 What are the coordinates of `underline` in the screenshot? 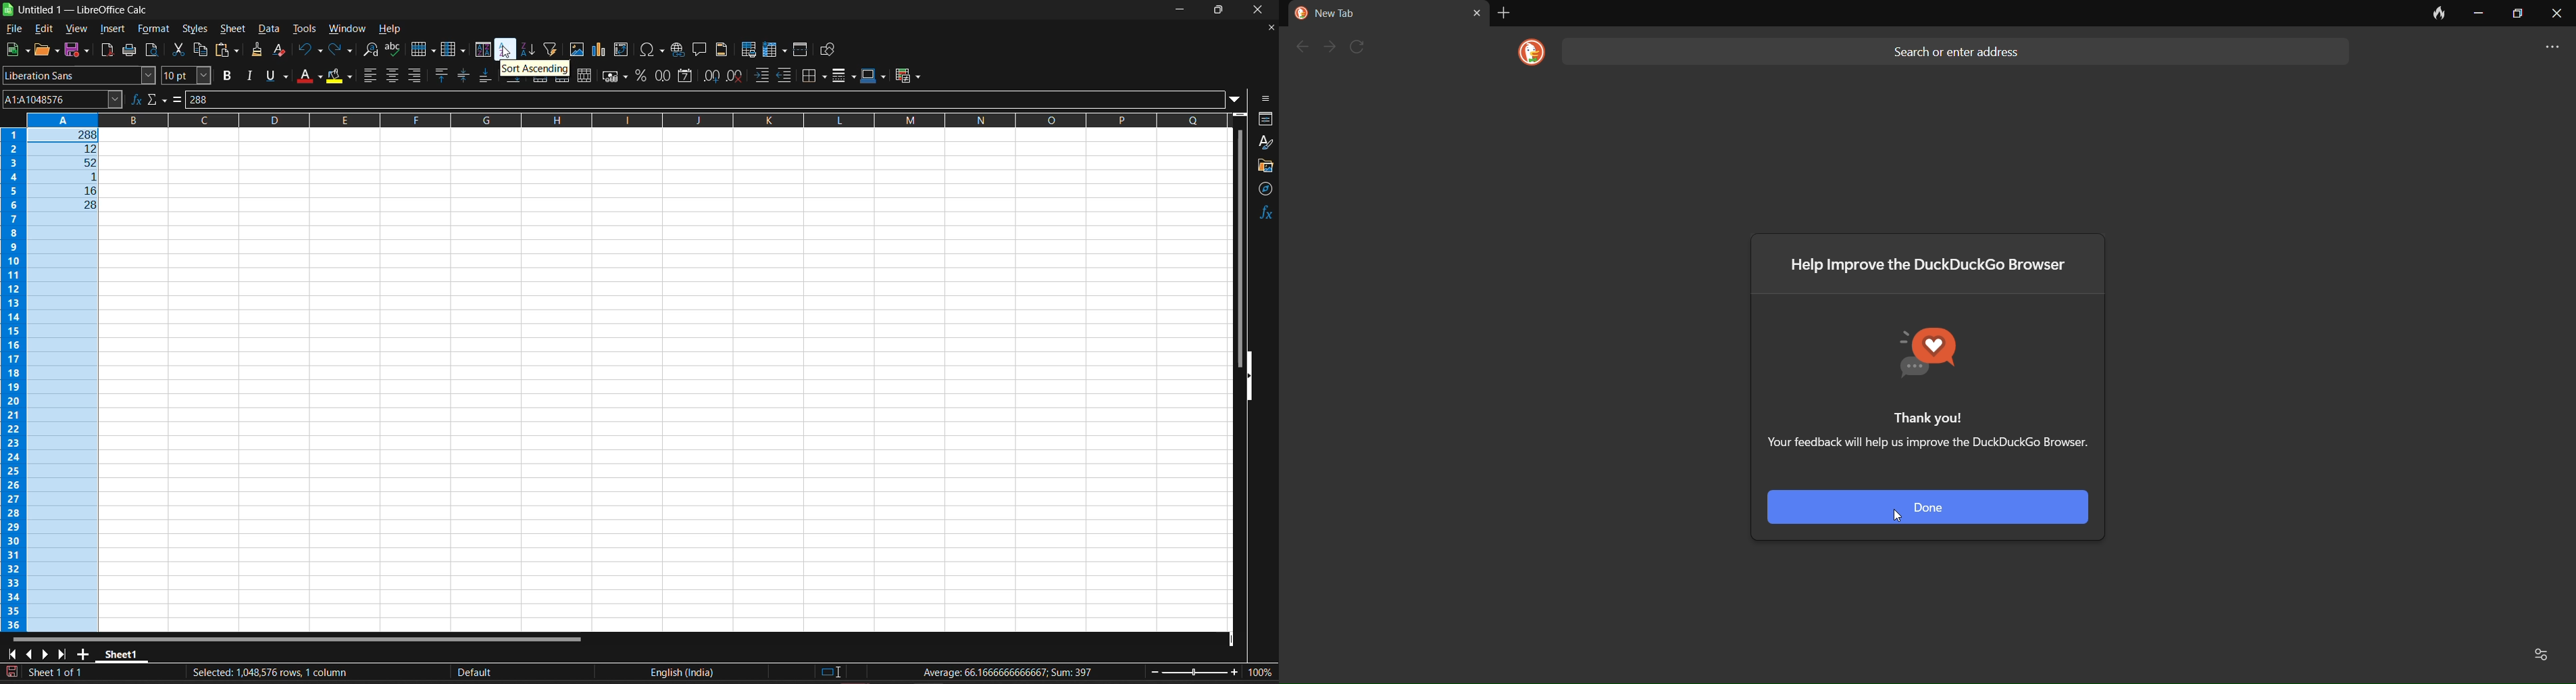 It's located at (279, 75).